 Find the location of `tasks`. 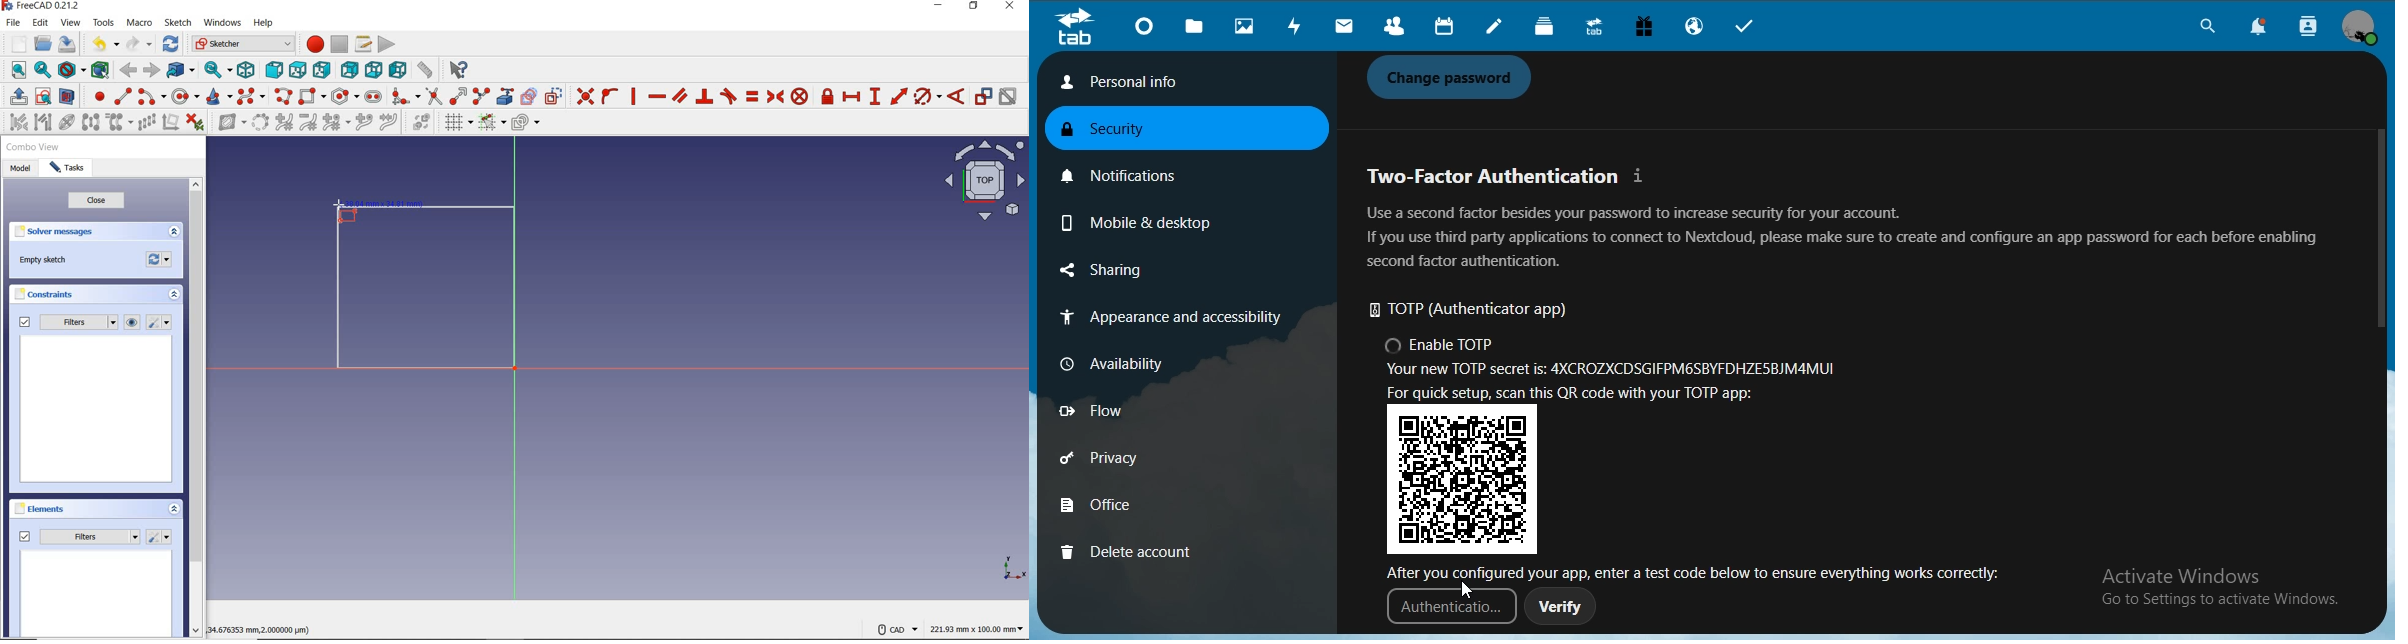

tasks is located at coordinates (69, 170).